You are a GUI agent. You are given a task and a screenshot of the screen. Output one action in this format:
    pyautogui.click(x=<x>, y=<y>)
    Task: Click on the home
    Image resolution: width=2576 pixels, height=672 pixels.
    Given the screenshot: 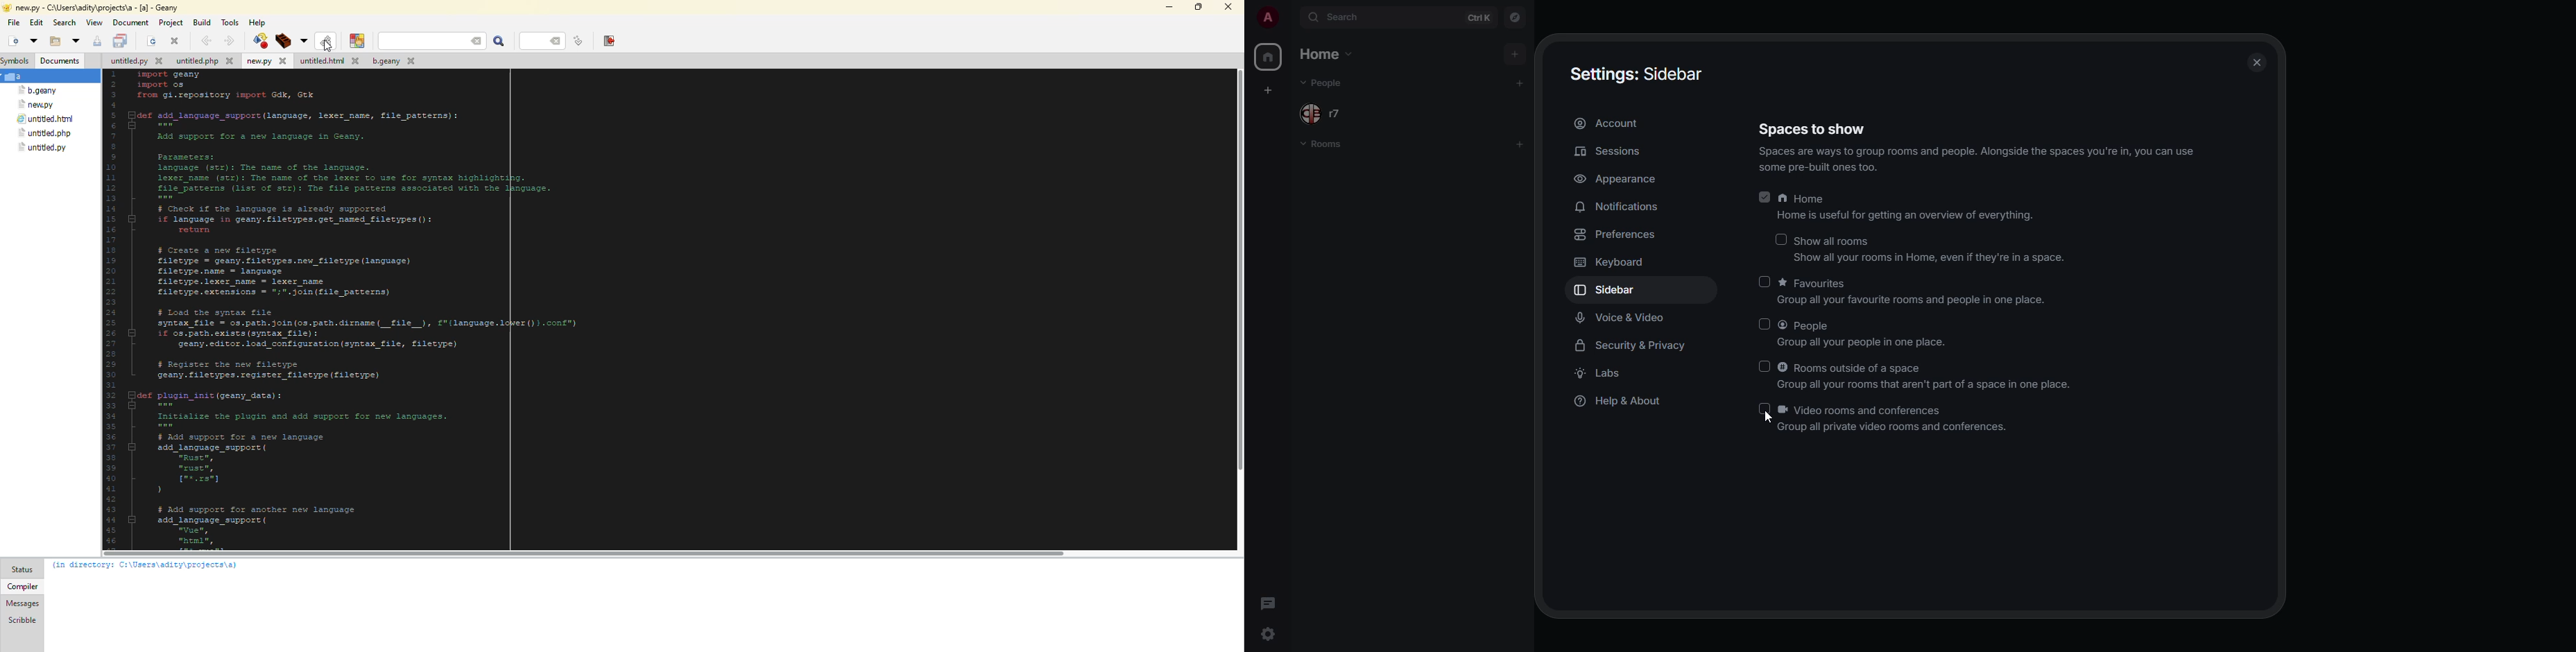 What is the action you would take?
    pyautogui.click(x=1910, y=207)
    